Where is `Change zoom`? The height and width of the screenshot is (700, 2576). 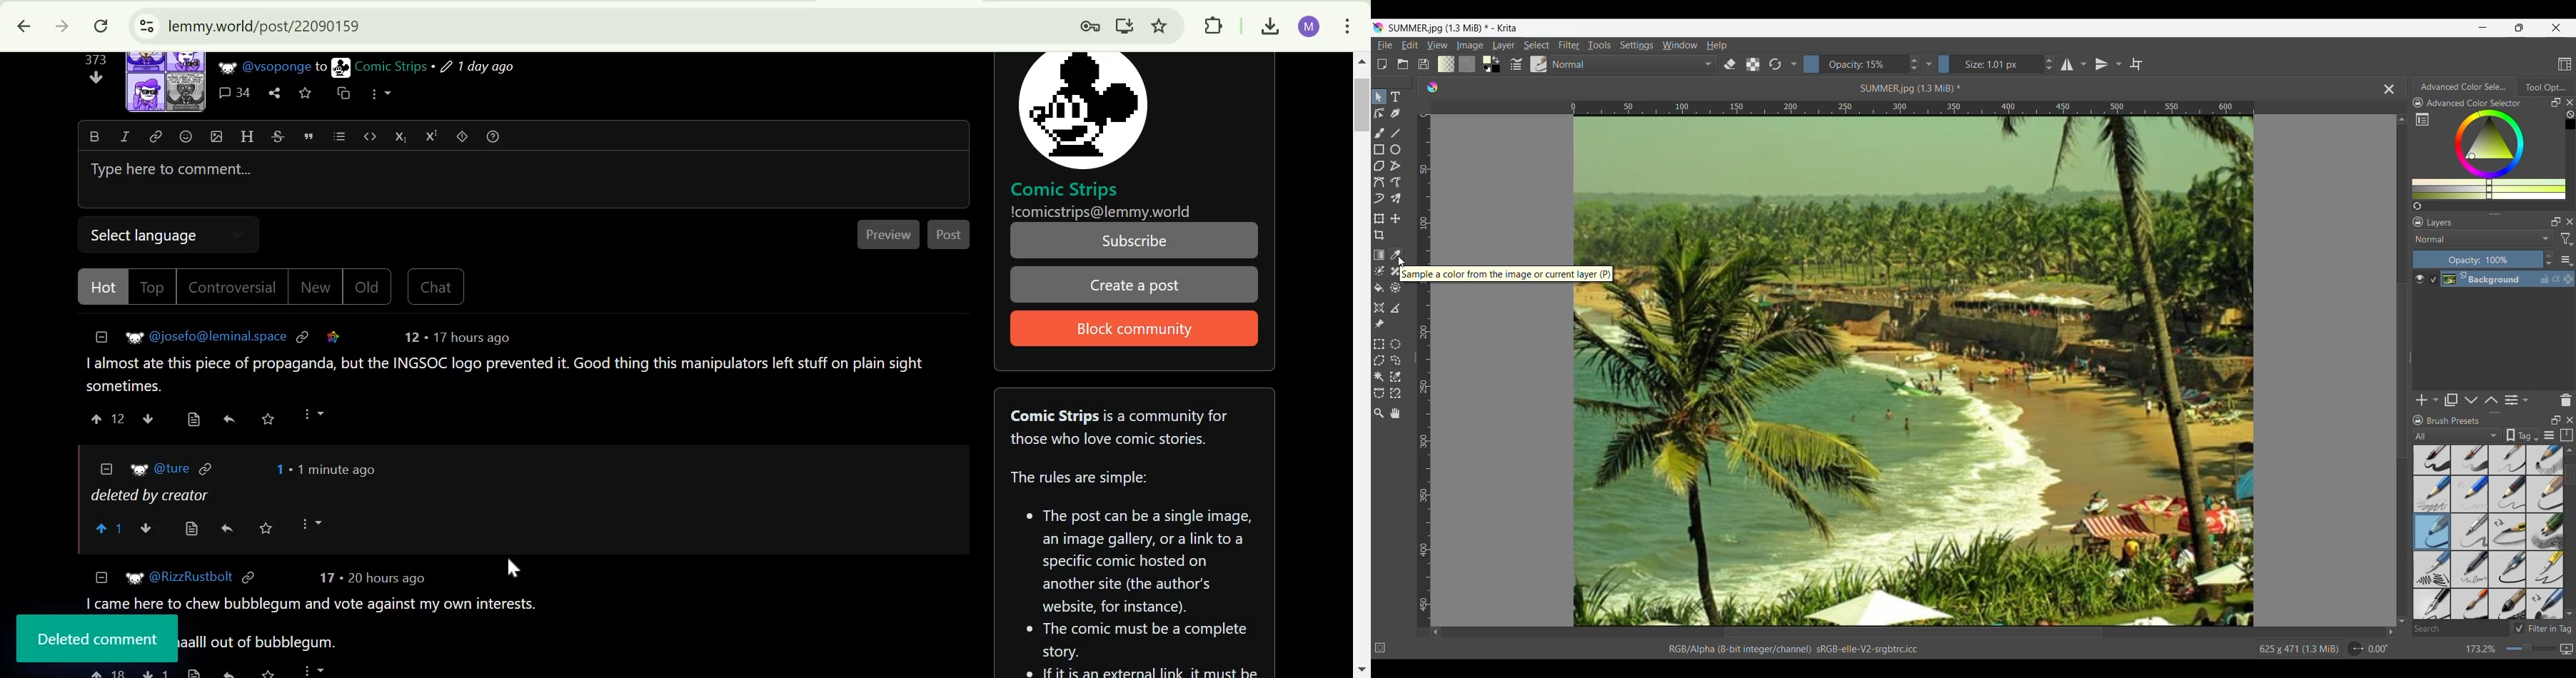
Change zoom is located at coordinates (2531, 648).